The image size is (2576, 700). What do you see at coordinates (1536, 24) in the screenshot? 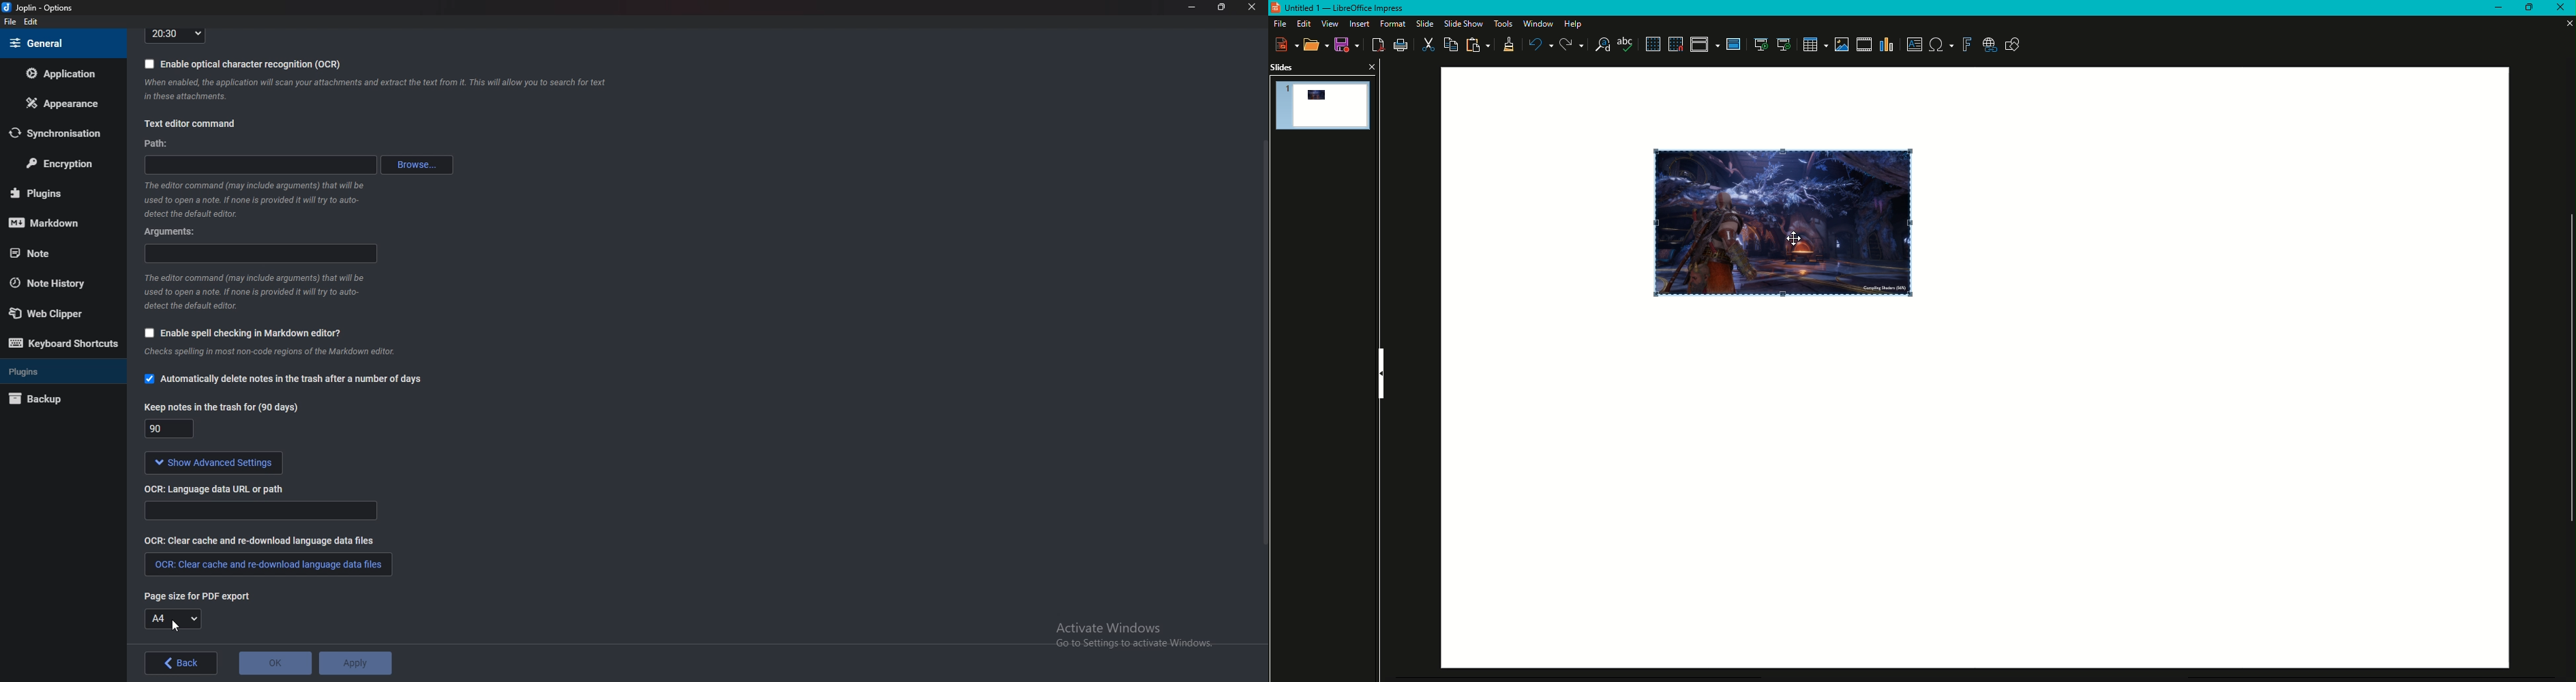
I see `Window` at bounding box center [1536, 24].